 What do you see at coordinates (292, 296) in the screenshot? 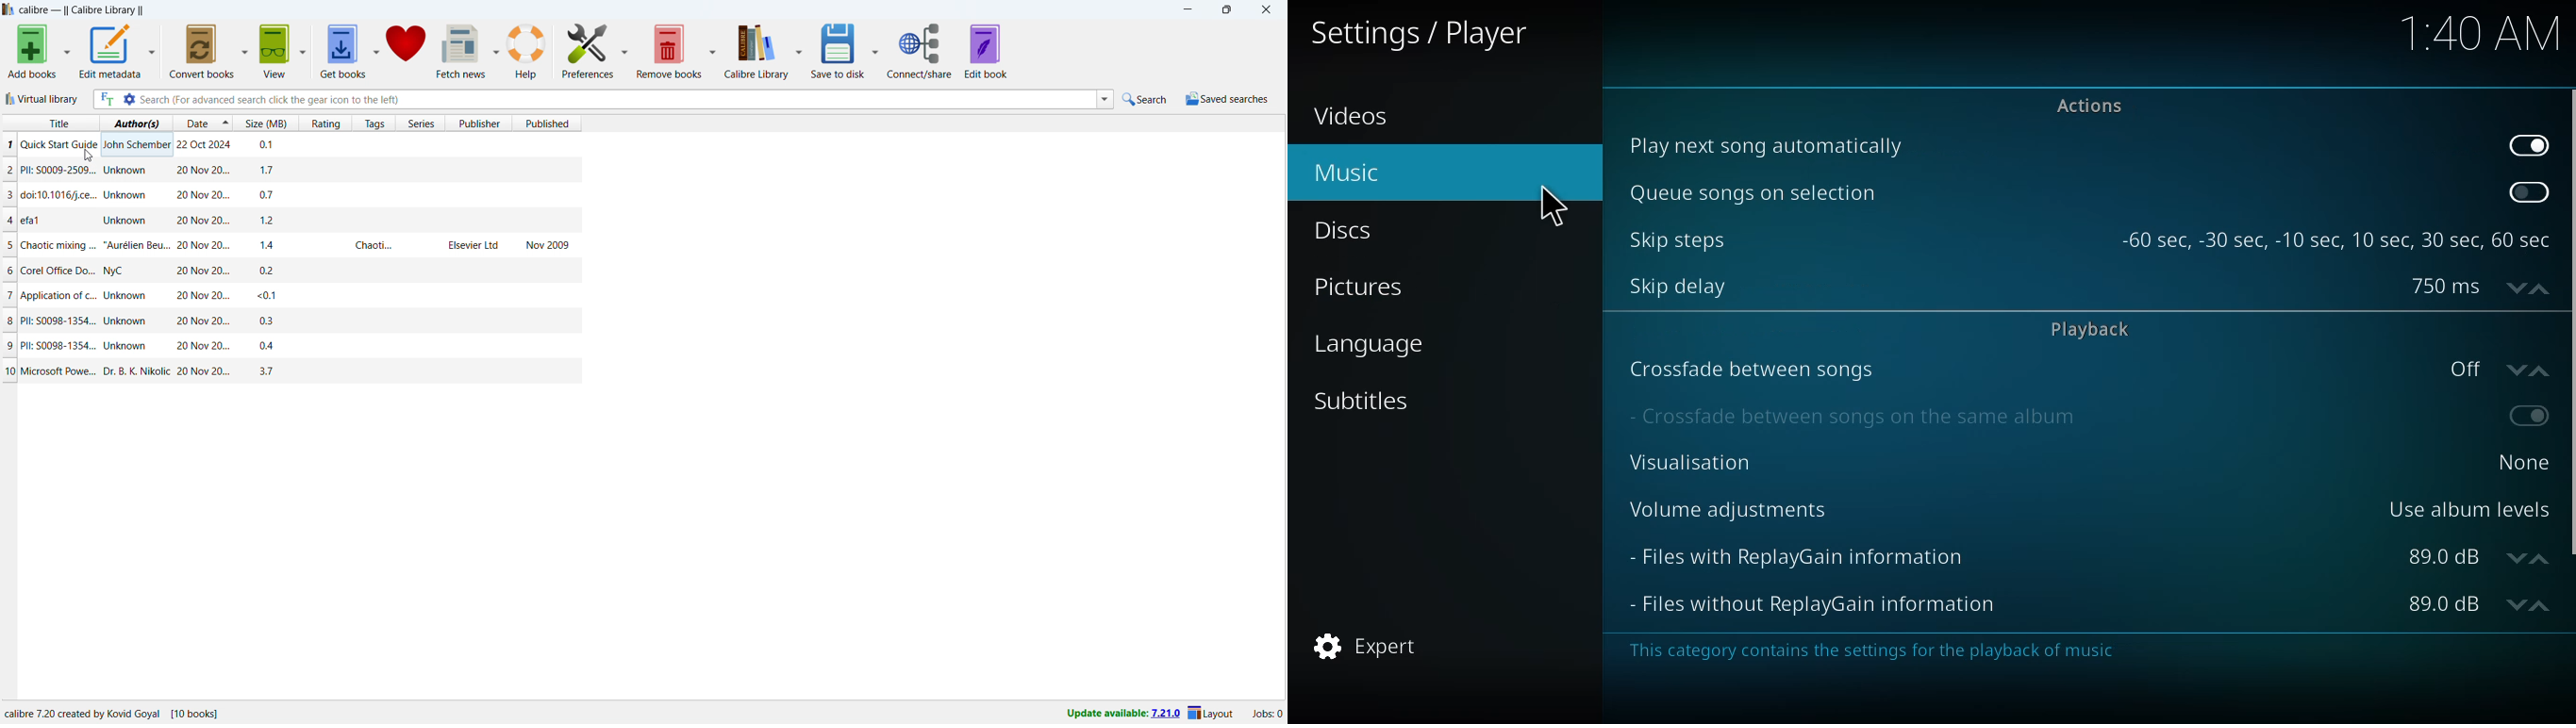
I see `one book entry` at bounding box center [292, 296].